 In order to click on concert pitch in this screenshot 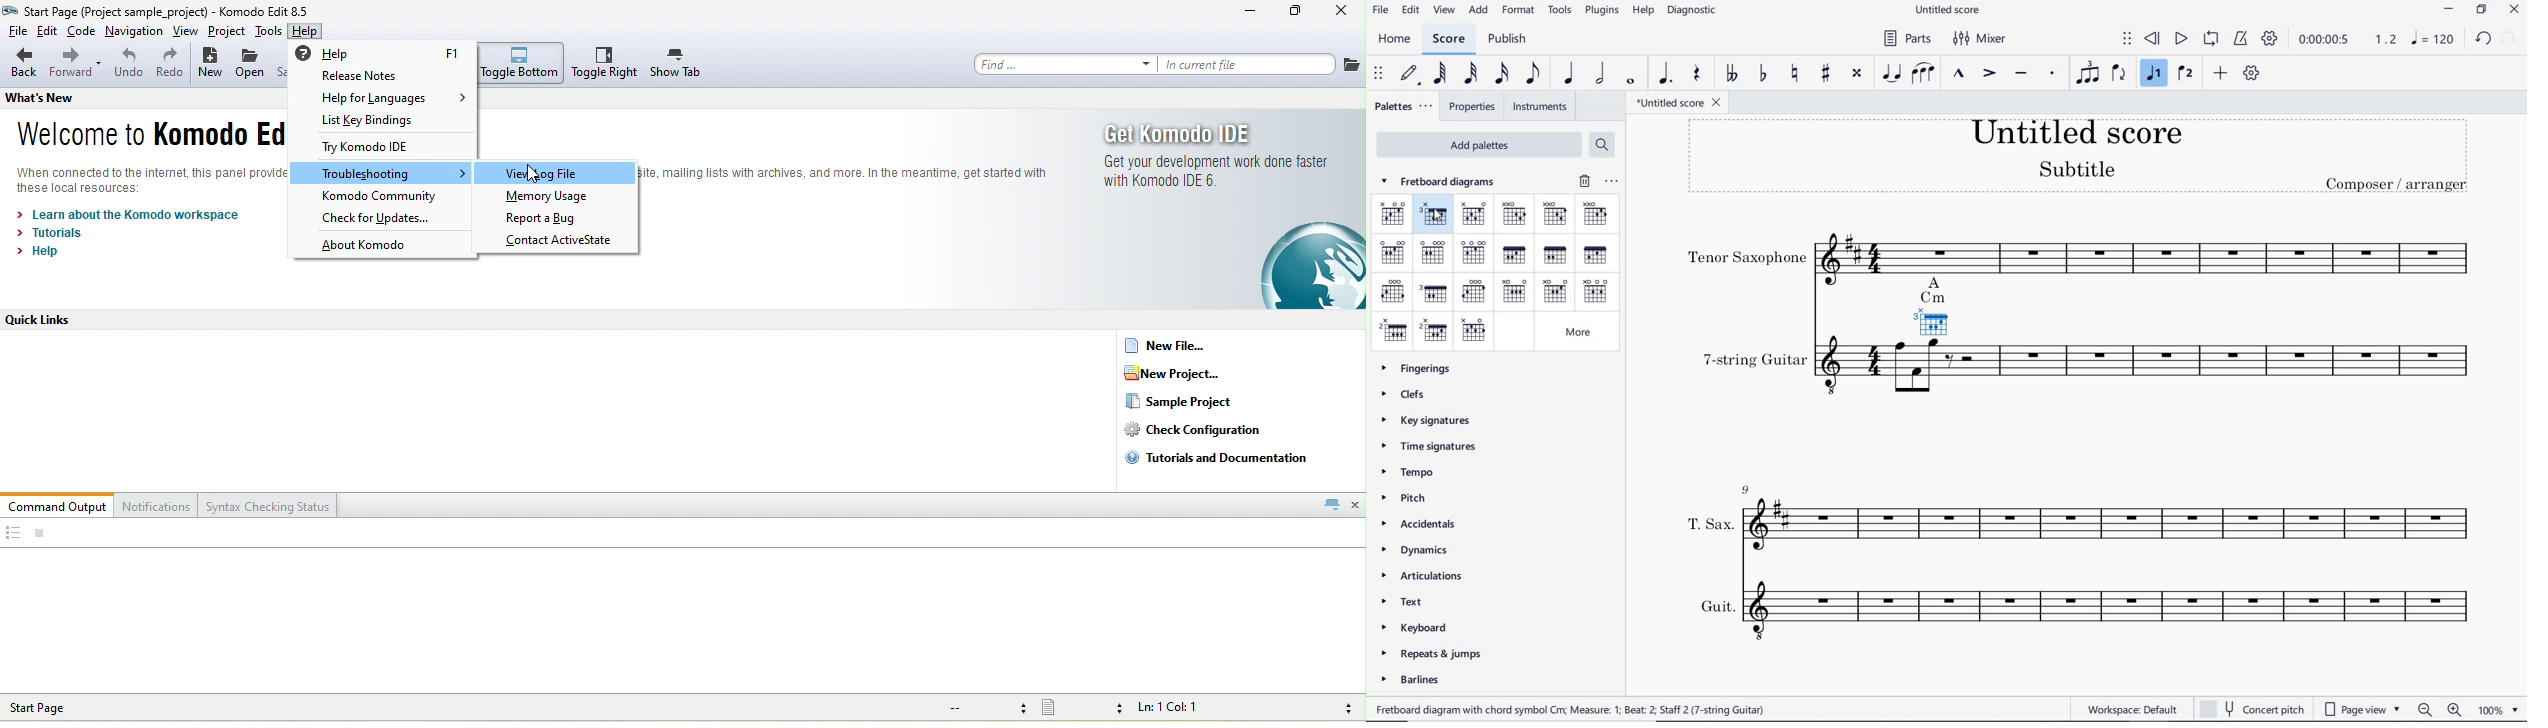, I will do `click(2253, 707)`.